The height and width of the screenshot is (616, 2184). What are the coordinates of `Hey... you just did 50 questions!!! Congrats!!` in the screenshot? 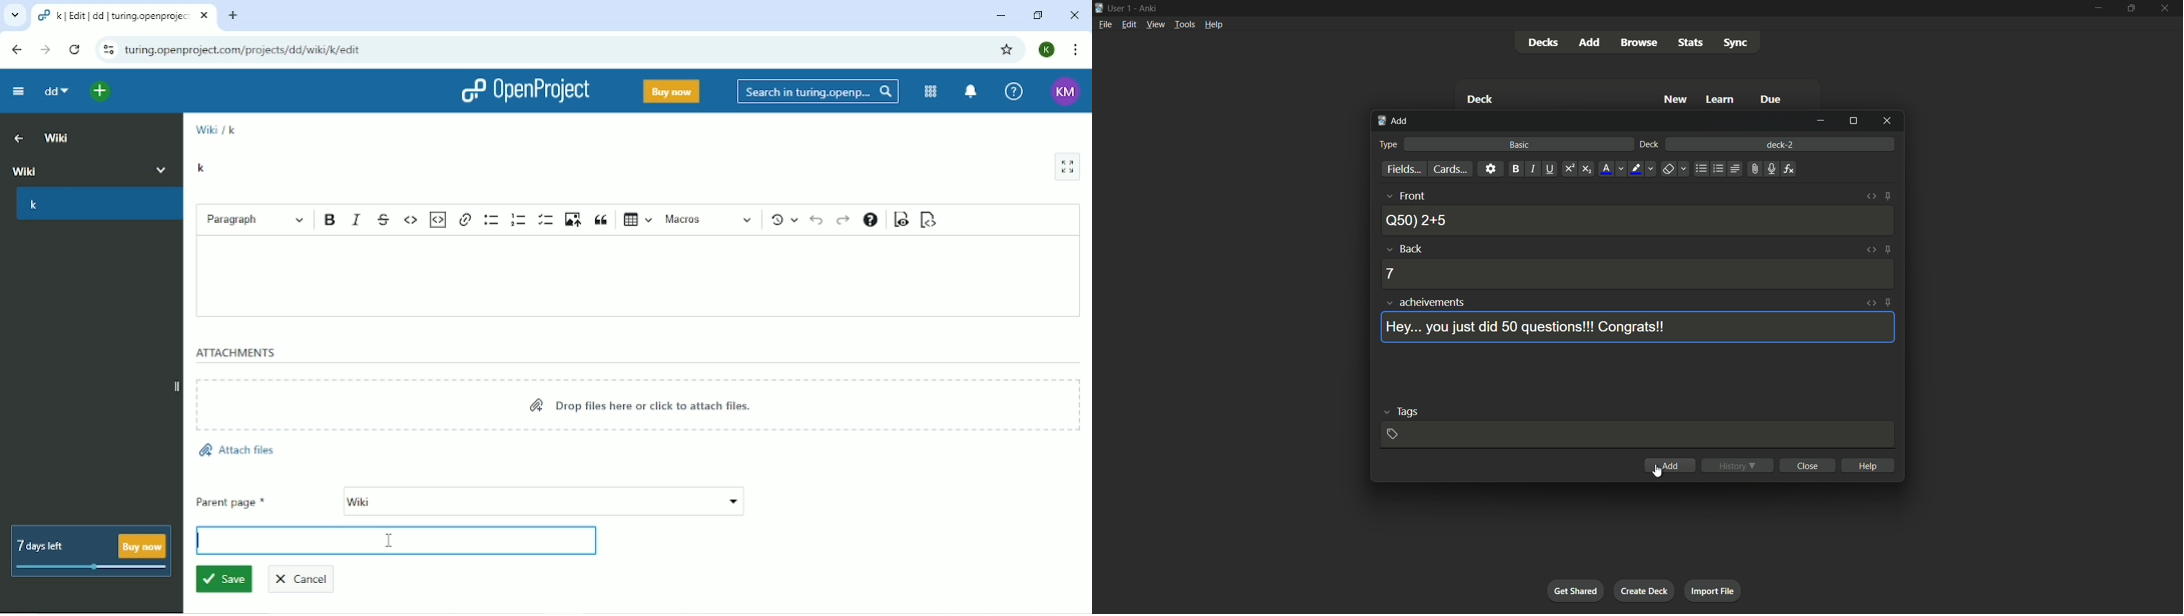 It's located at (1527, 327).